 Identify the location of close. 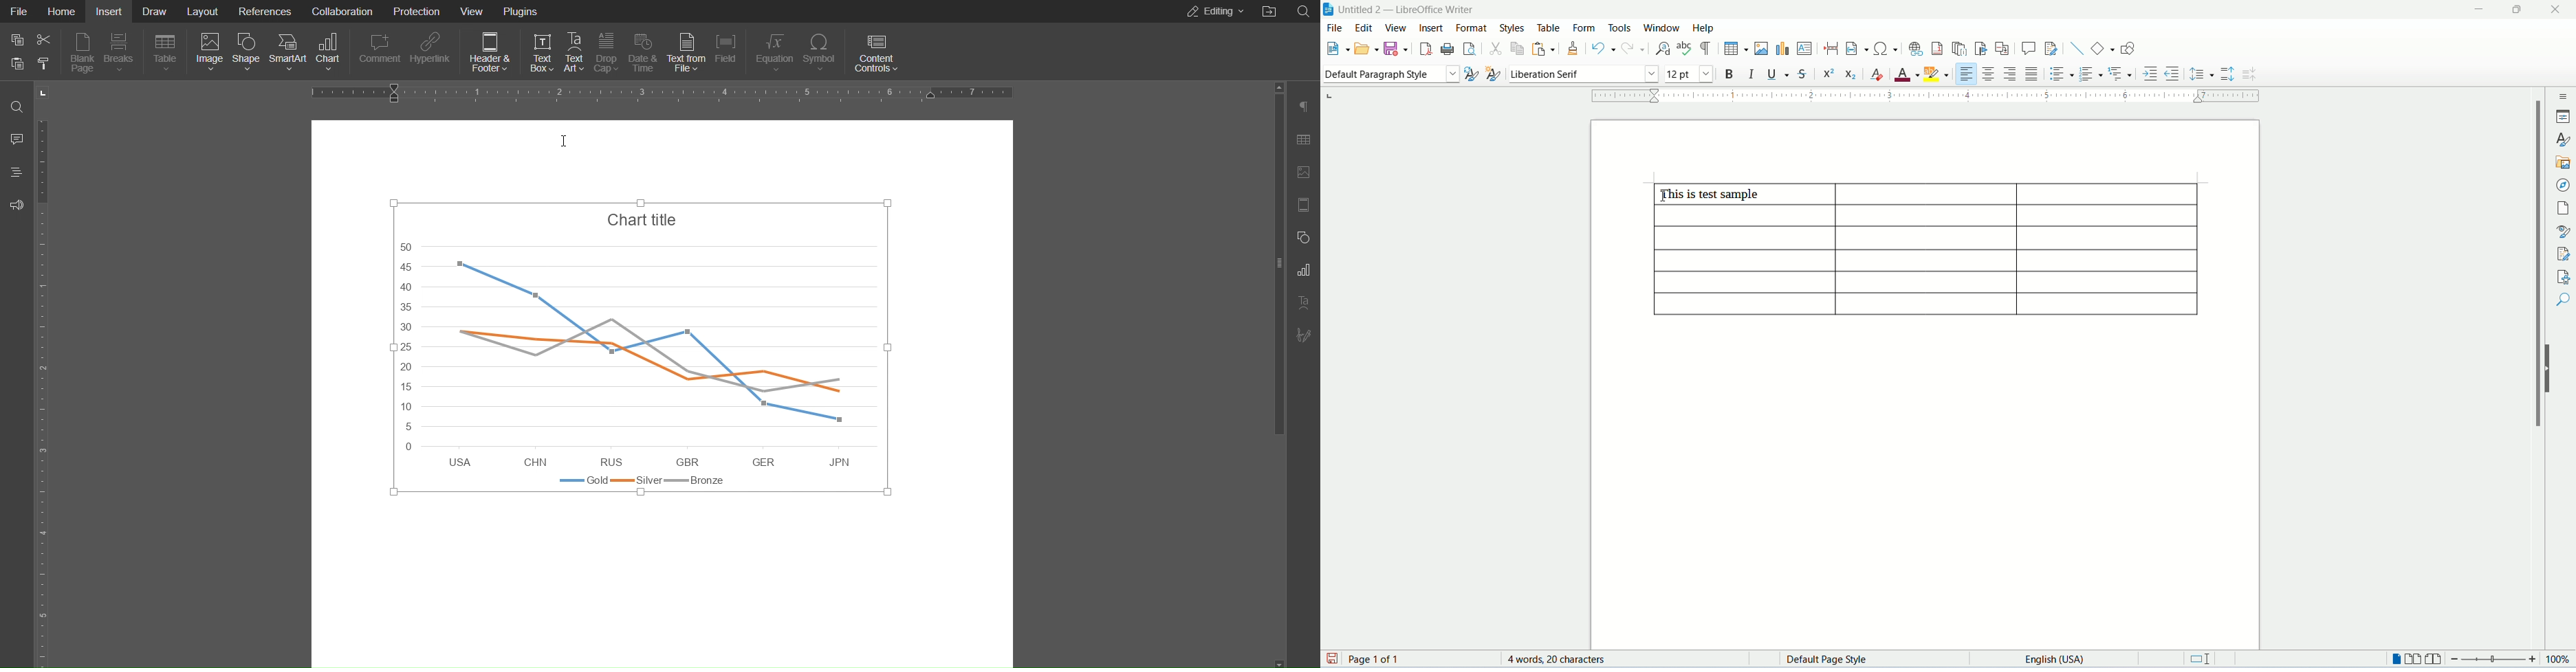
(2554, 10).